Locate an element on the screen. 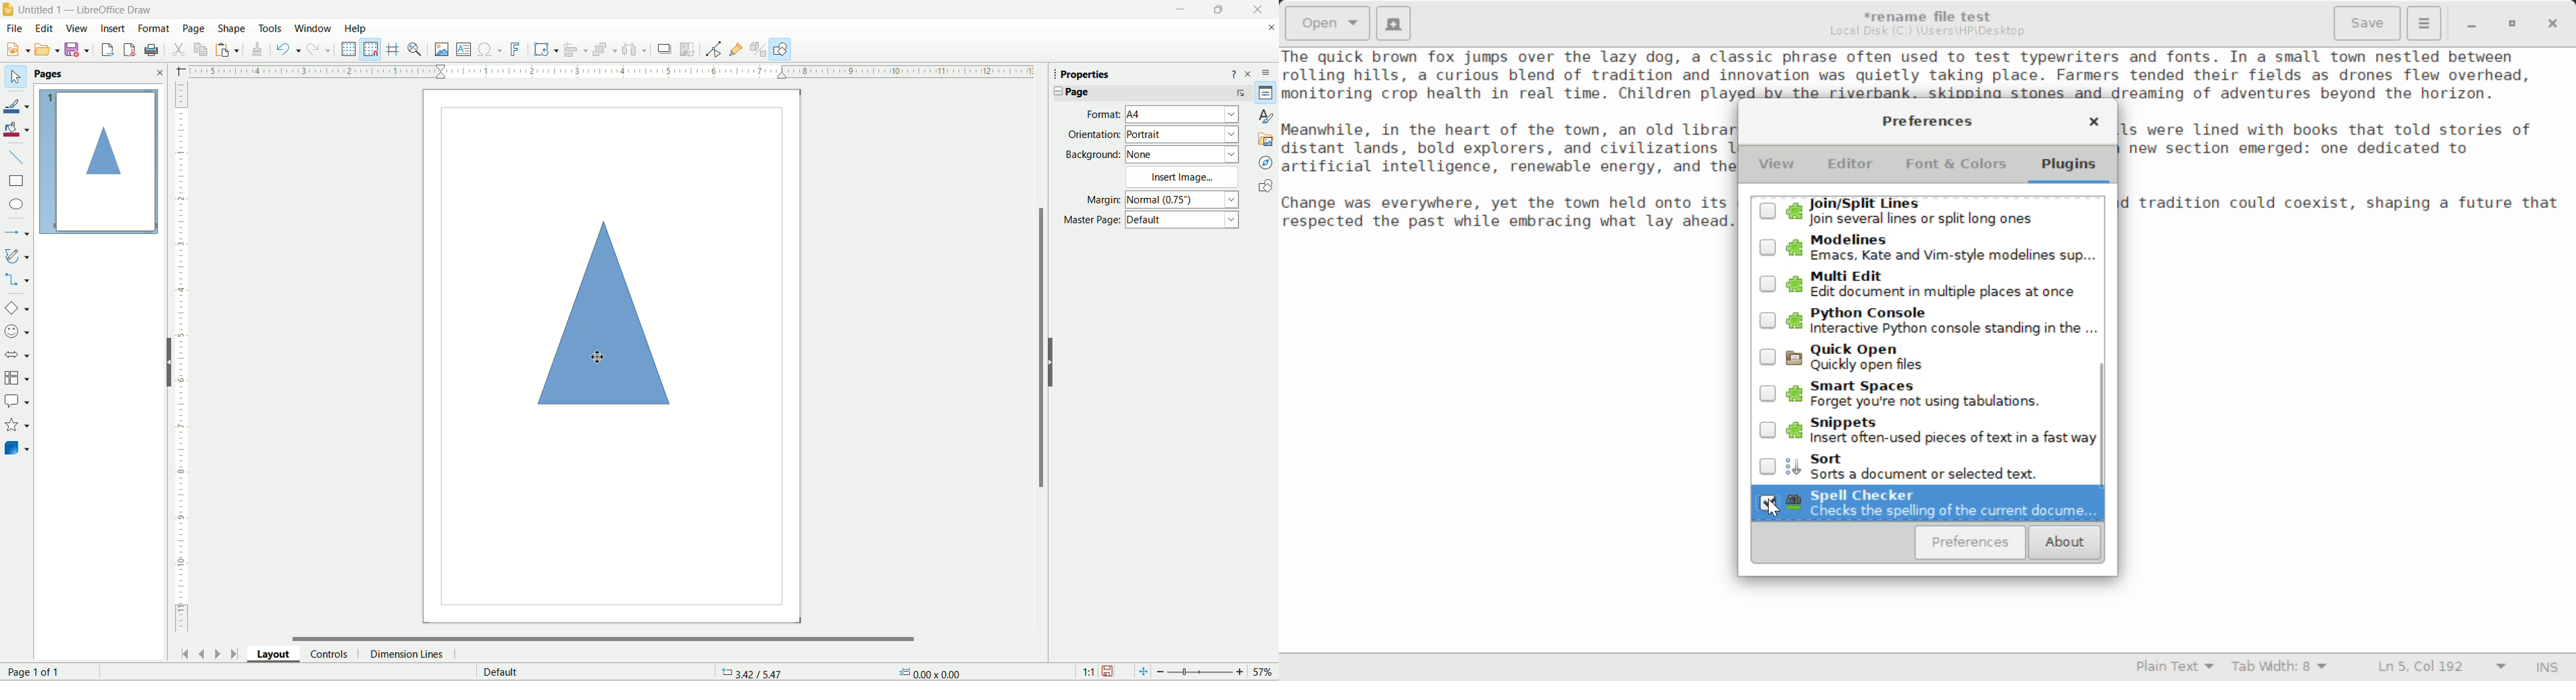  LibreOffice Draw app icon is located at coordinates (8, 8).